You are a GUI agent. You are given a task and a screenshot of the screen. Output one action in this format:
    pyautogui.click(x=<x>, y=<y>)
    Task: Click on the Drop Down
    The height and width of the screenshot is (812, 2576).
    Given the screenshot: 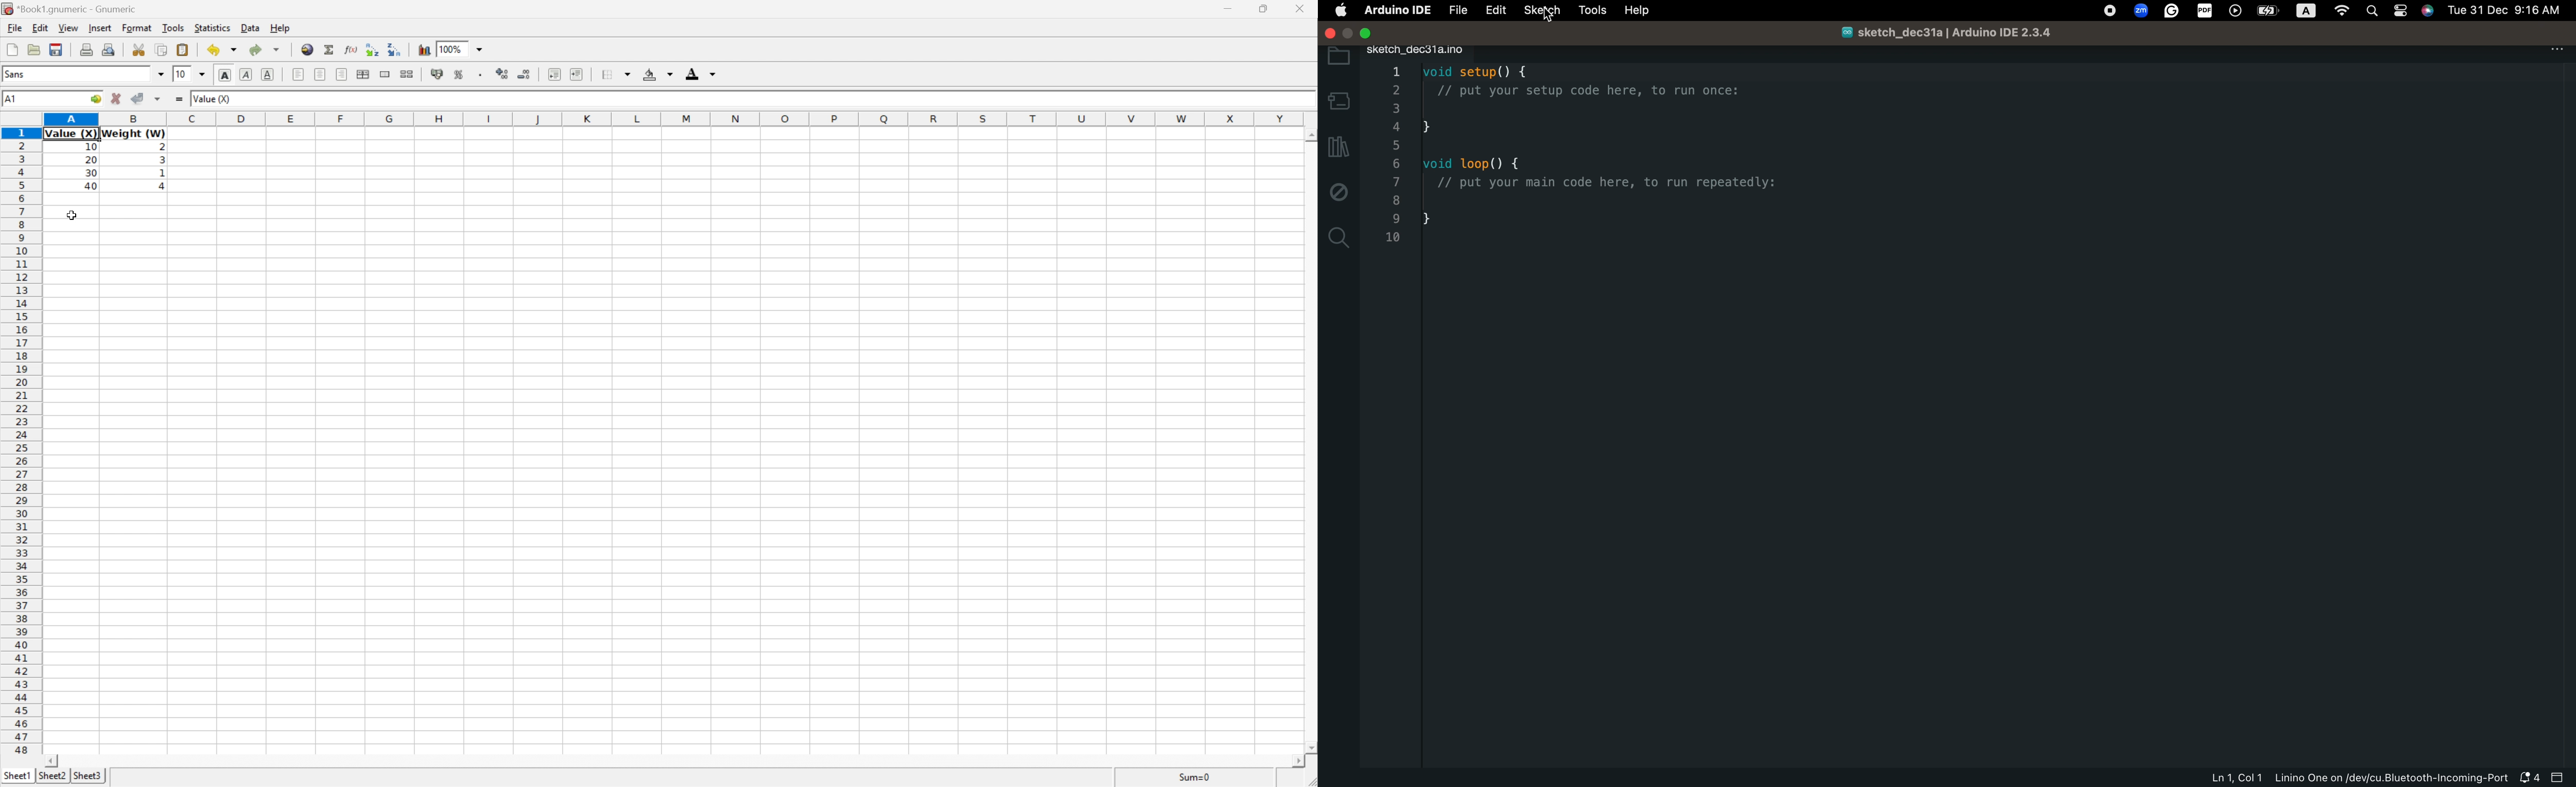 What is the action you would take?
    pyautogui.click(x=203, y=72)
    